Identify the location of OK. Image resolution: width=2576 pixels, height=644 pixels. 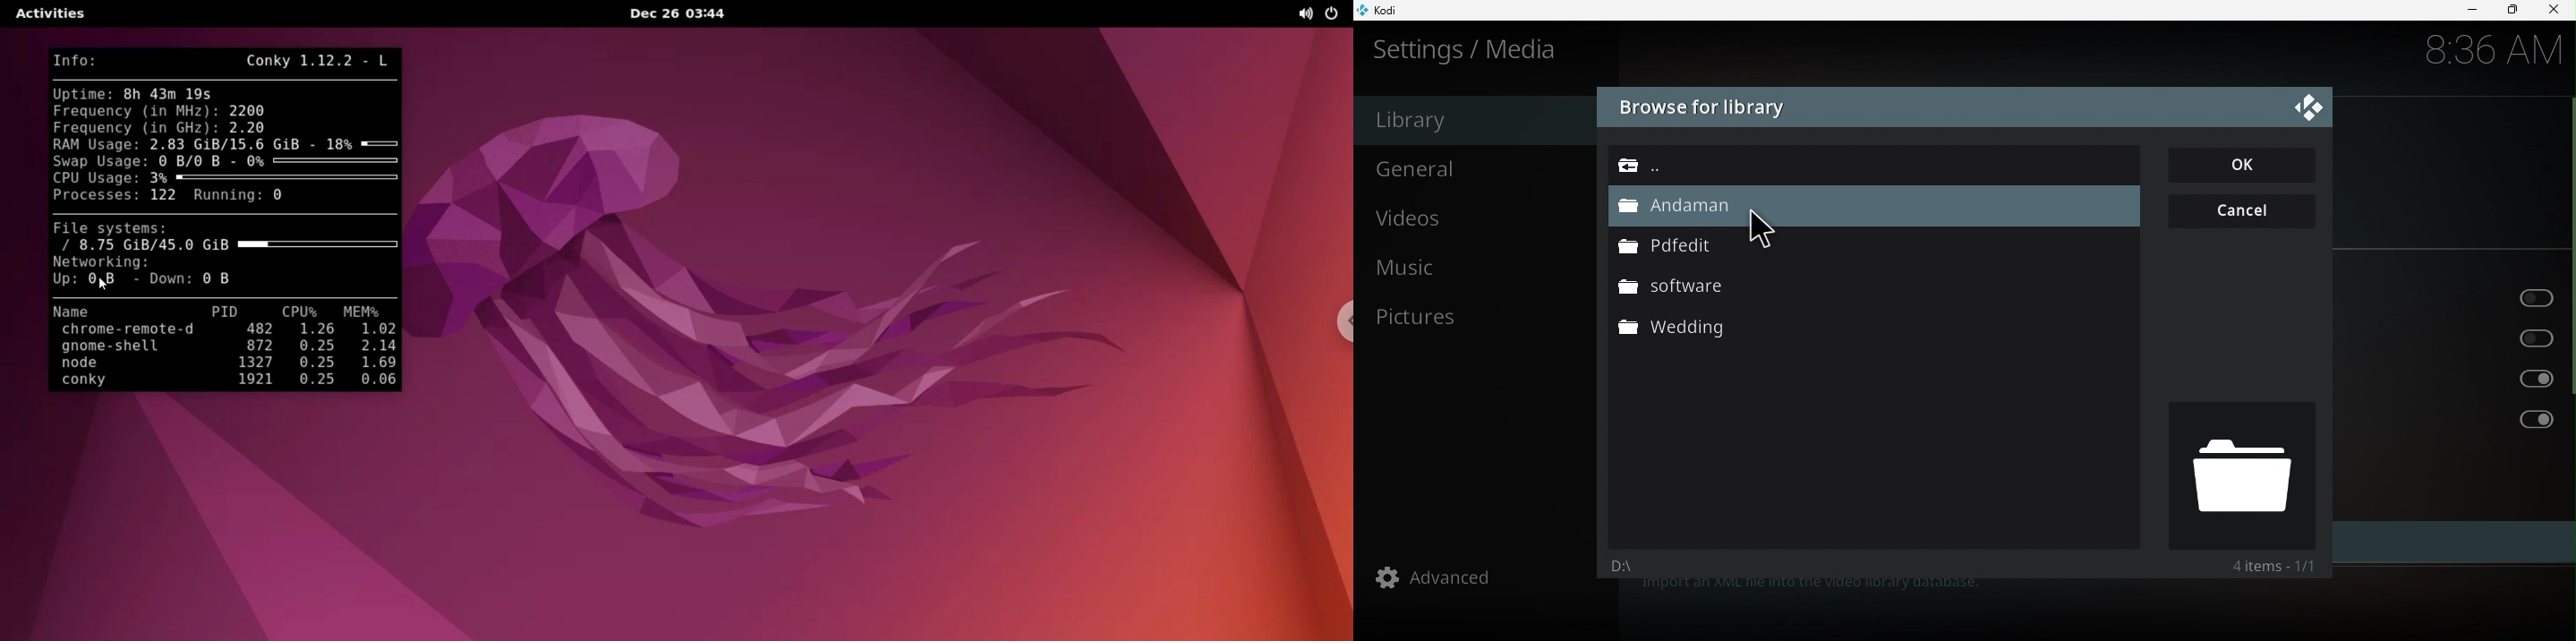
(2245, 166).